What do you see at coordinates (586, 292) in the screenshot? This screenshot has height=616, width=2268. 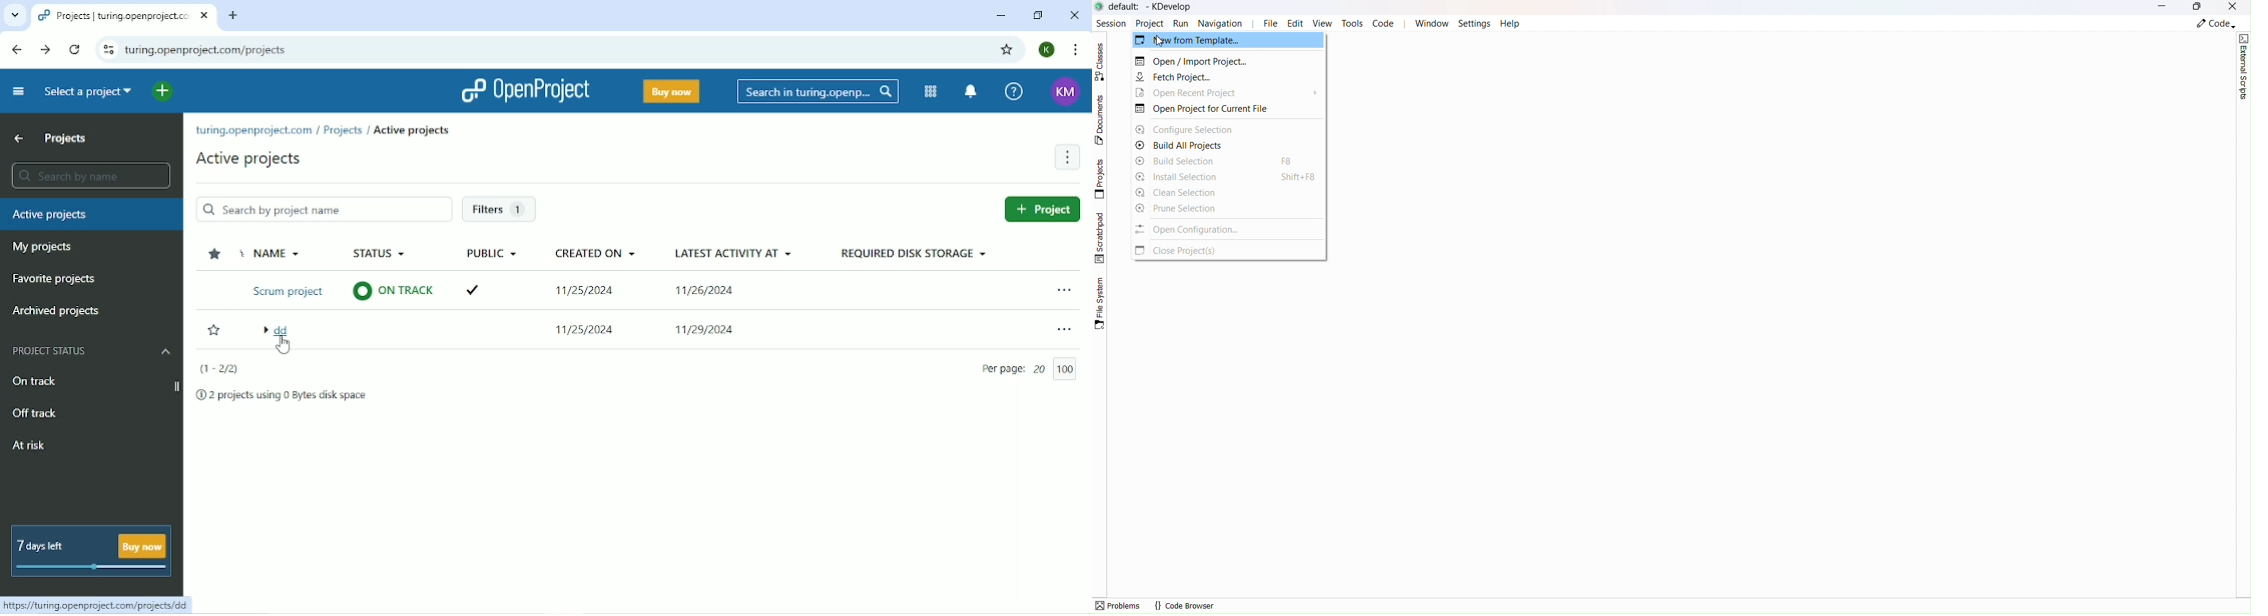 I see `date` at bounding box center [586, 292].